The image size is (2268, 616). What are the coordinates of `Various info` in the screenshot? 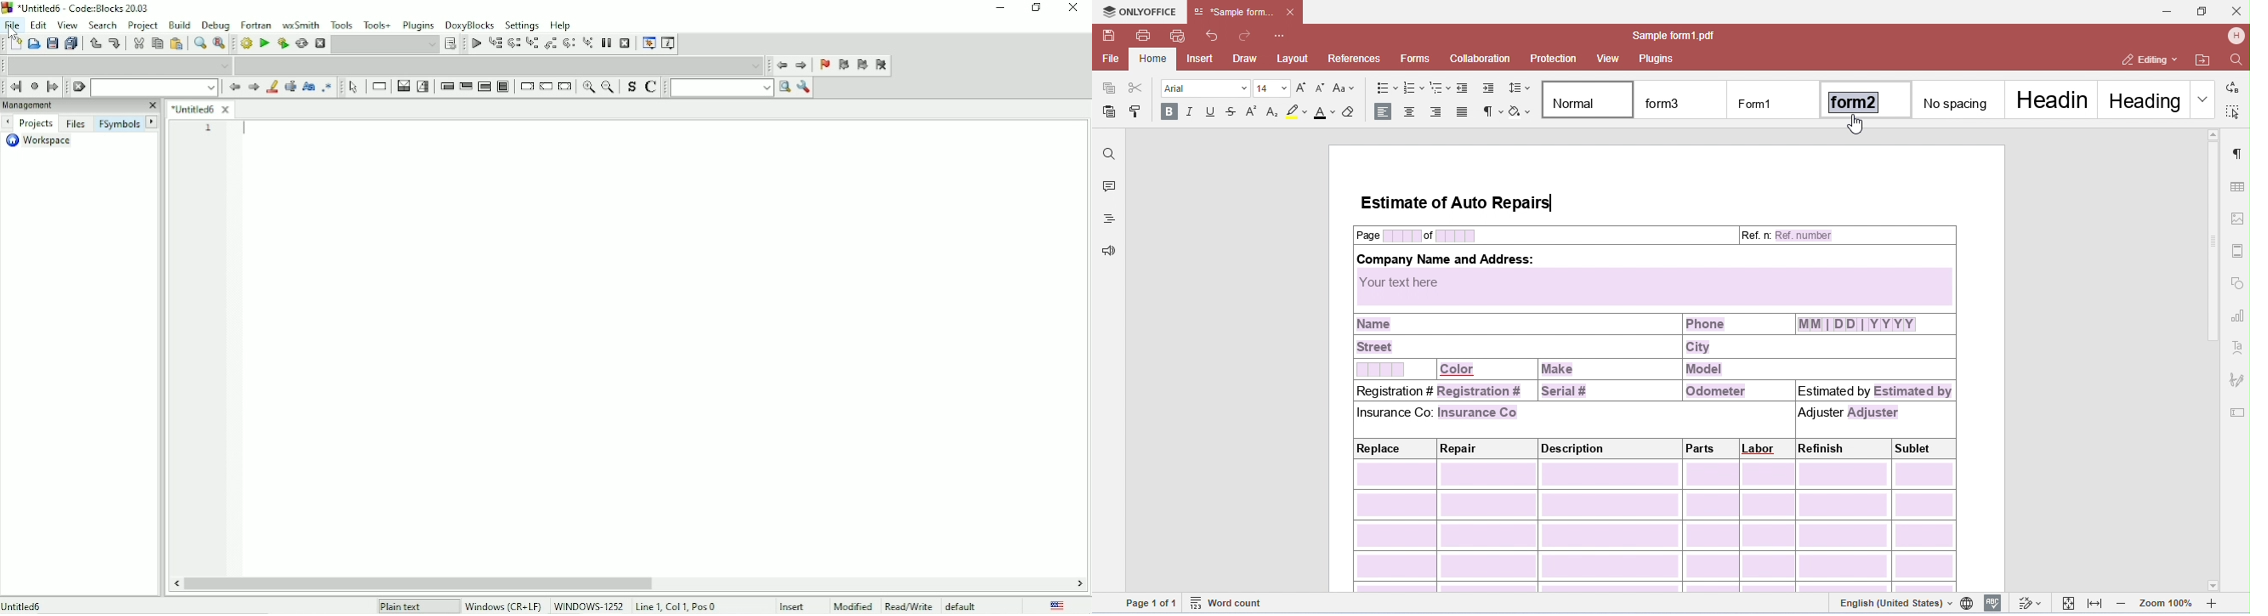 It's located at (670, 43).